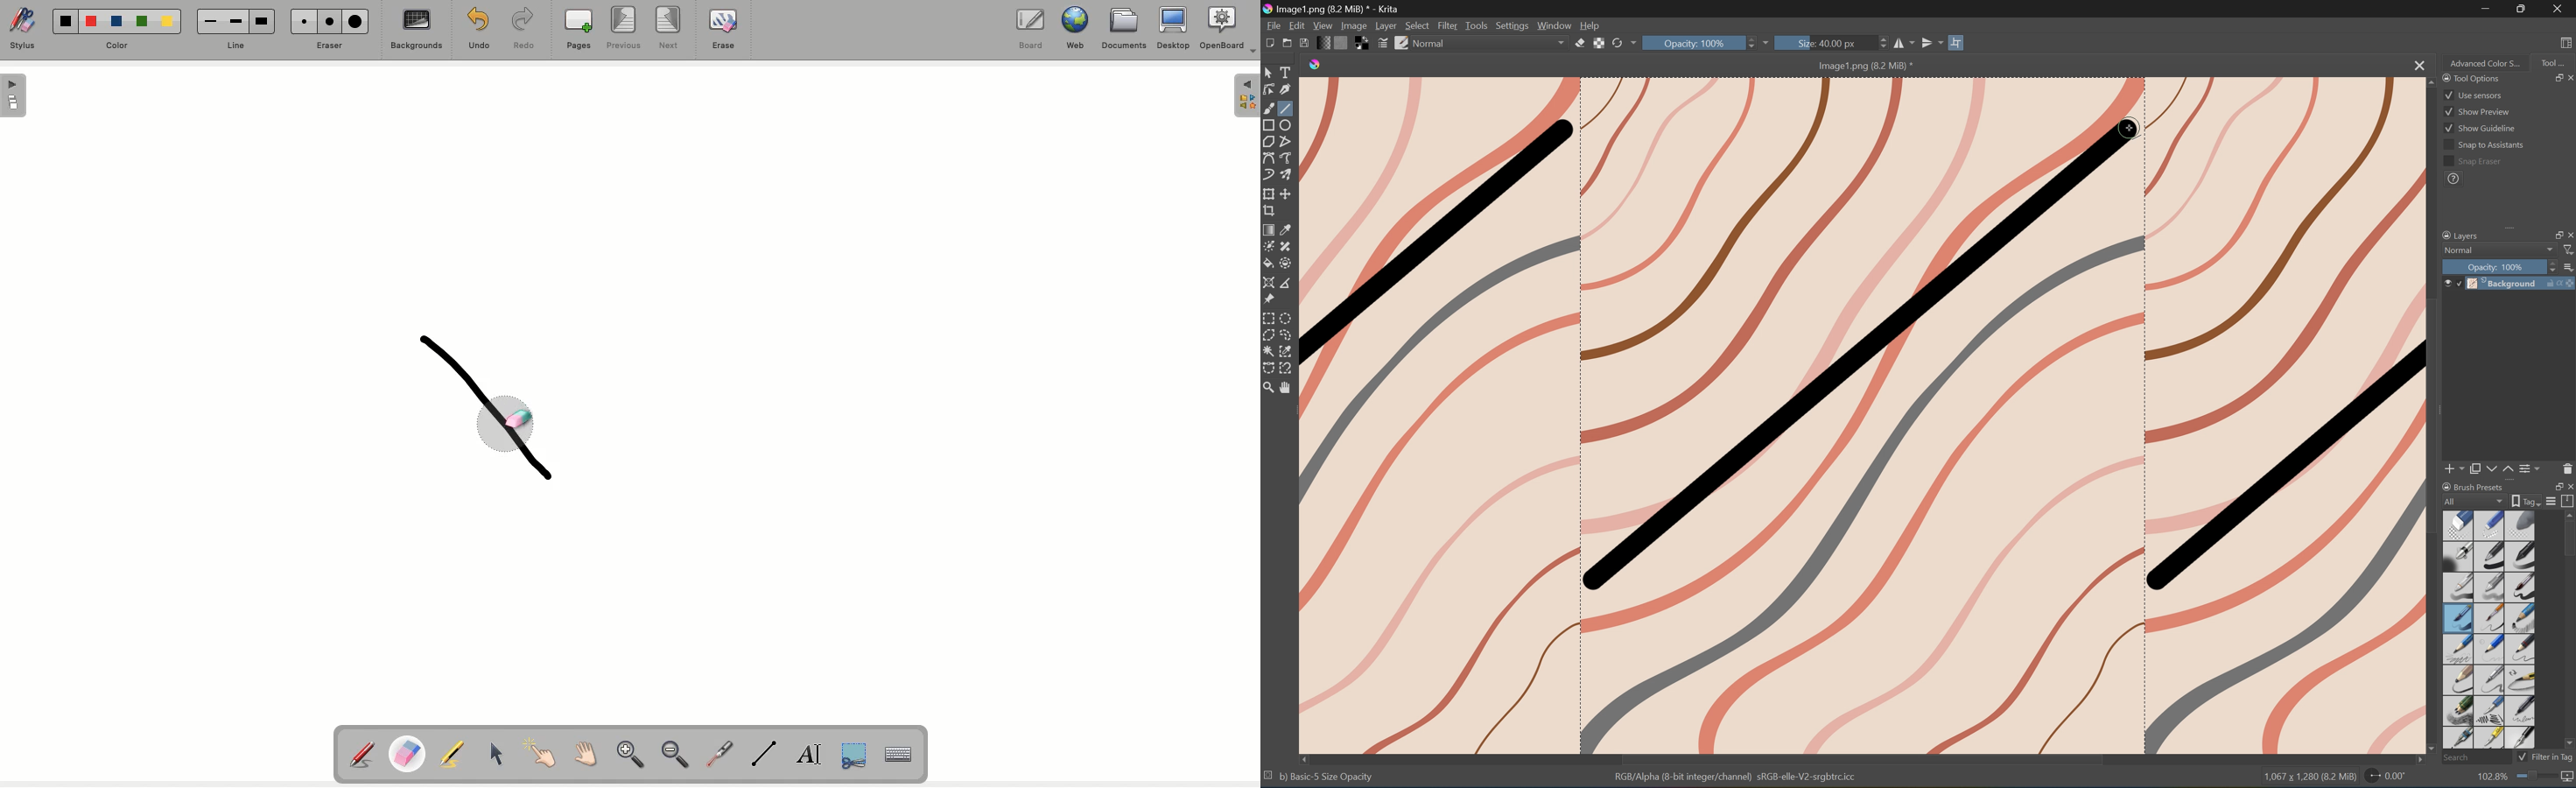  What do you see at coordinates (2569, 42) in the screenshot?
I see `Choose workspace` at bounding box center [2569, 42].